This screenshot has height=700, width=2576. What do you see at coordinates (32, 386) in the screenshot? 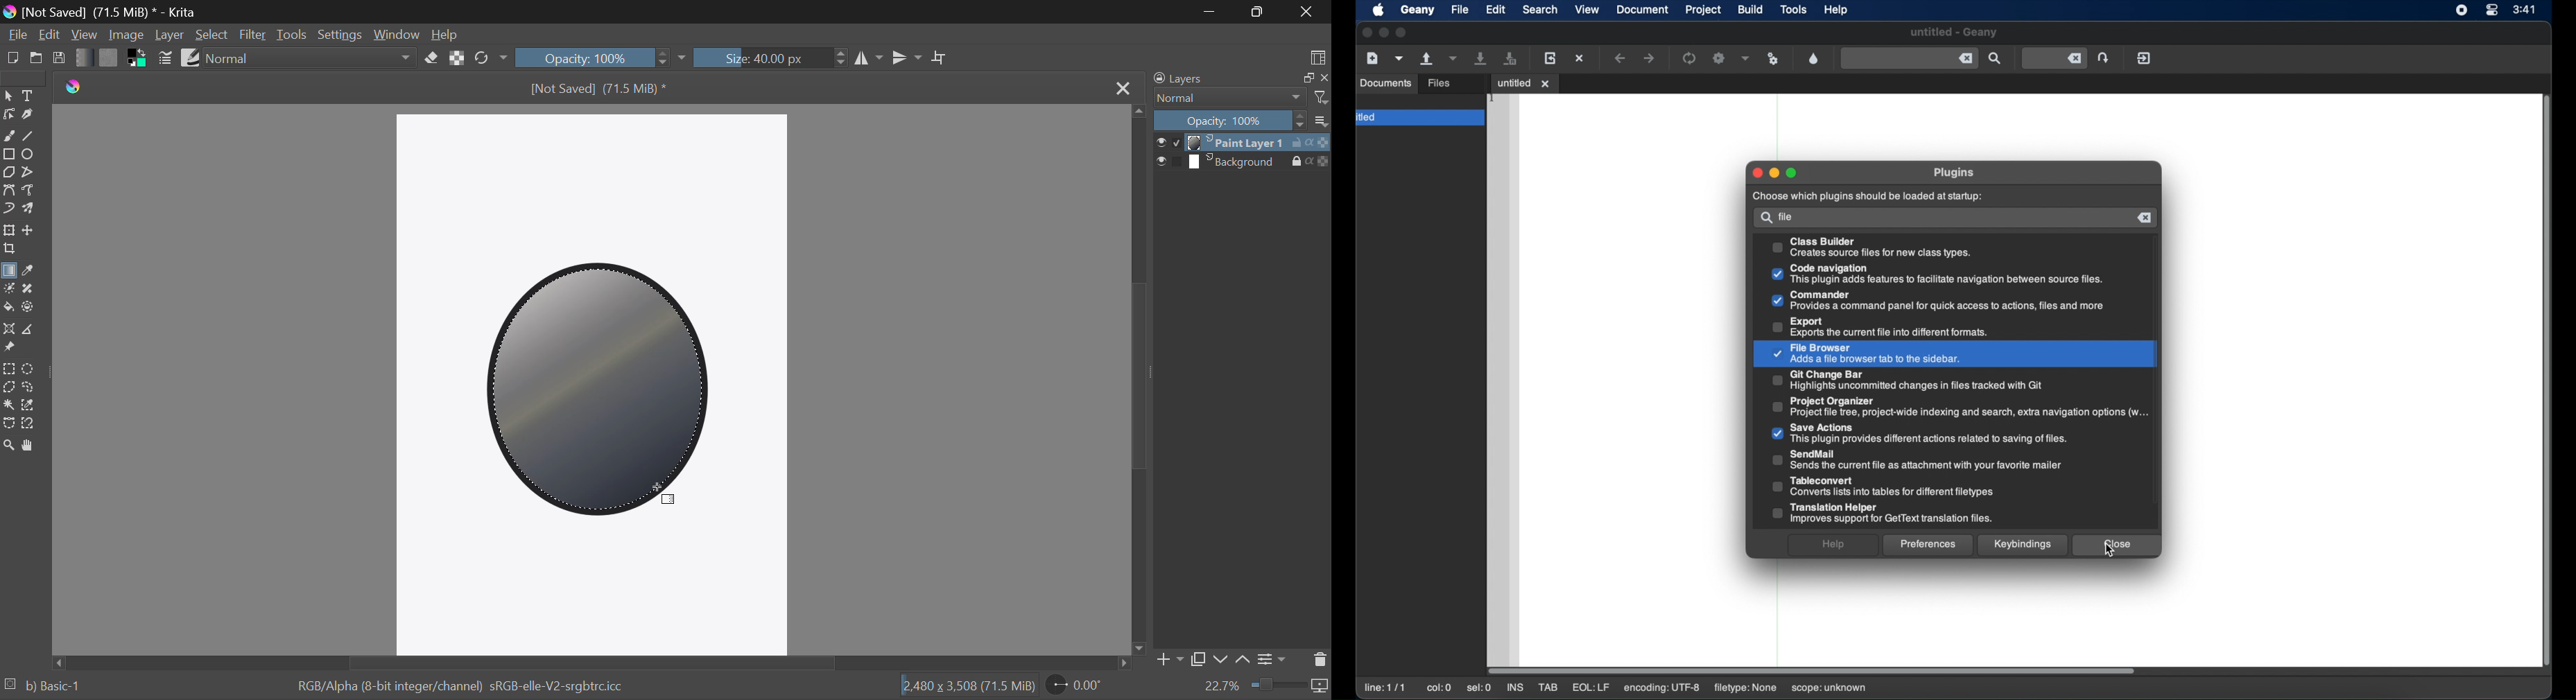
I see `Freehand Selection` at bounding box center [32, 386].